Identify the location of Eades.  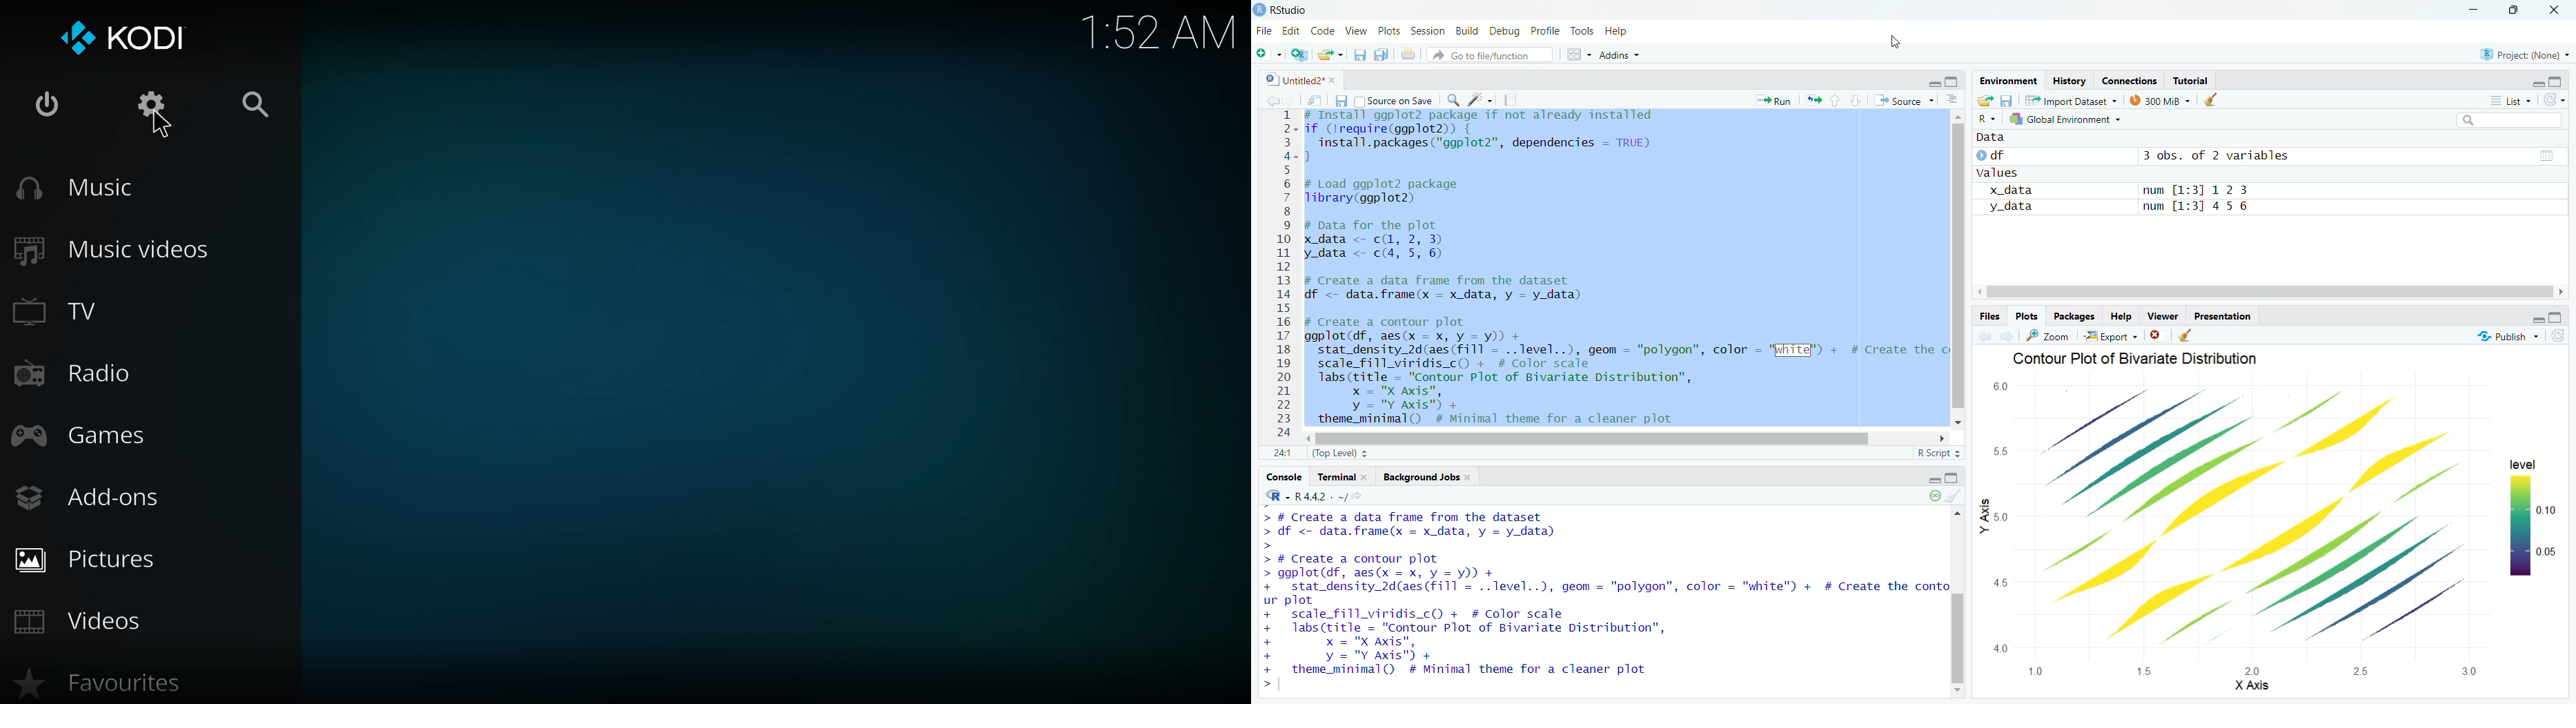
(2130, 78).